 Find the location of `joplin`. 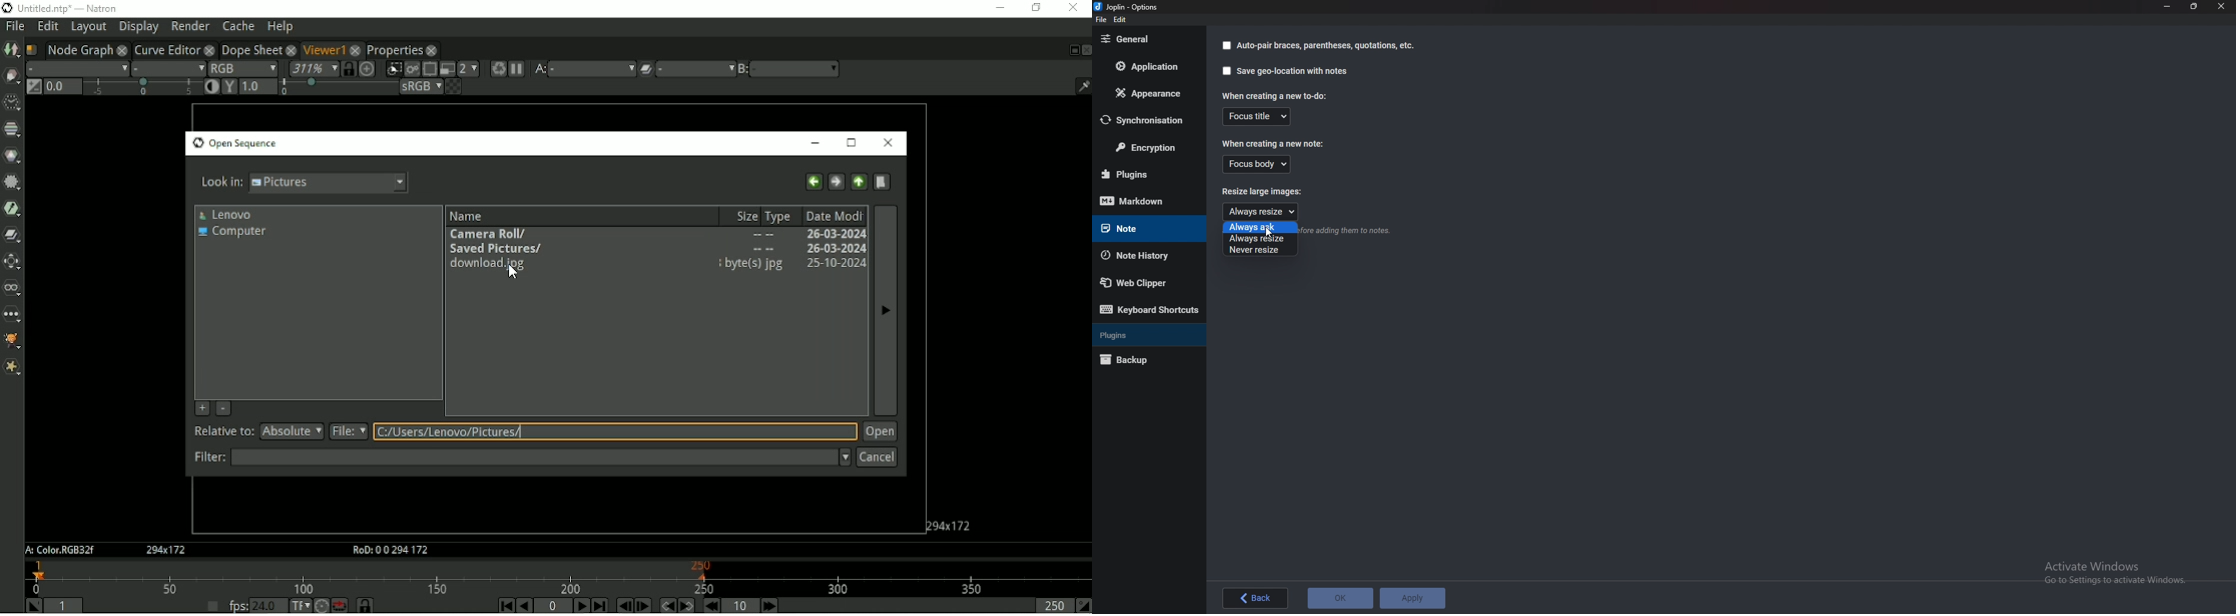

joplin is located at coordinates (1128, 7).